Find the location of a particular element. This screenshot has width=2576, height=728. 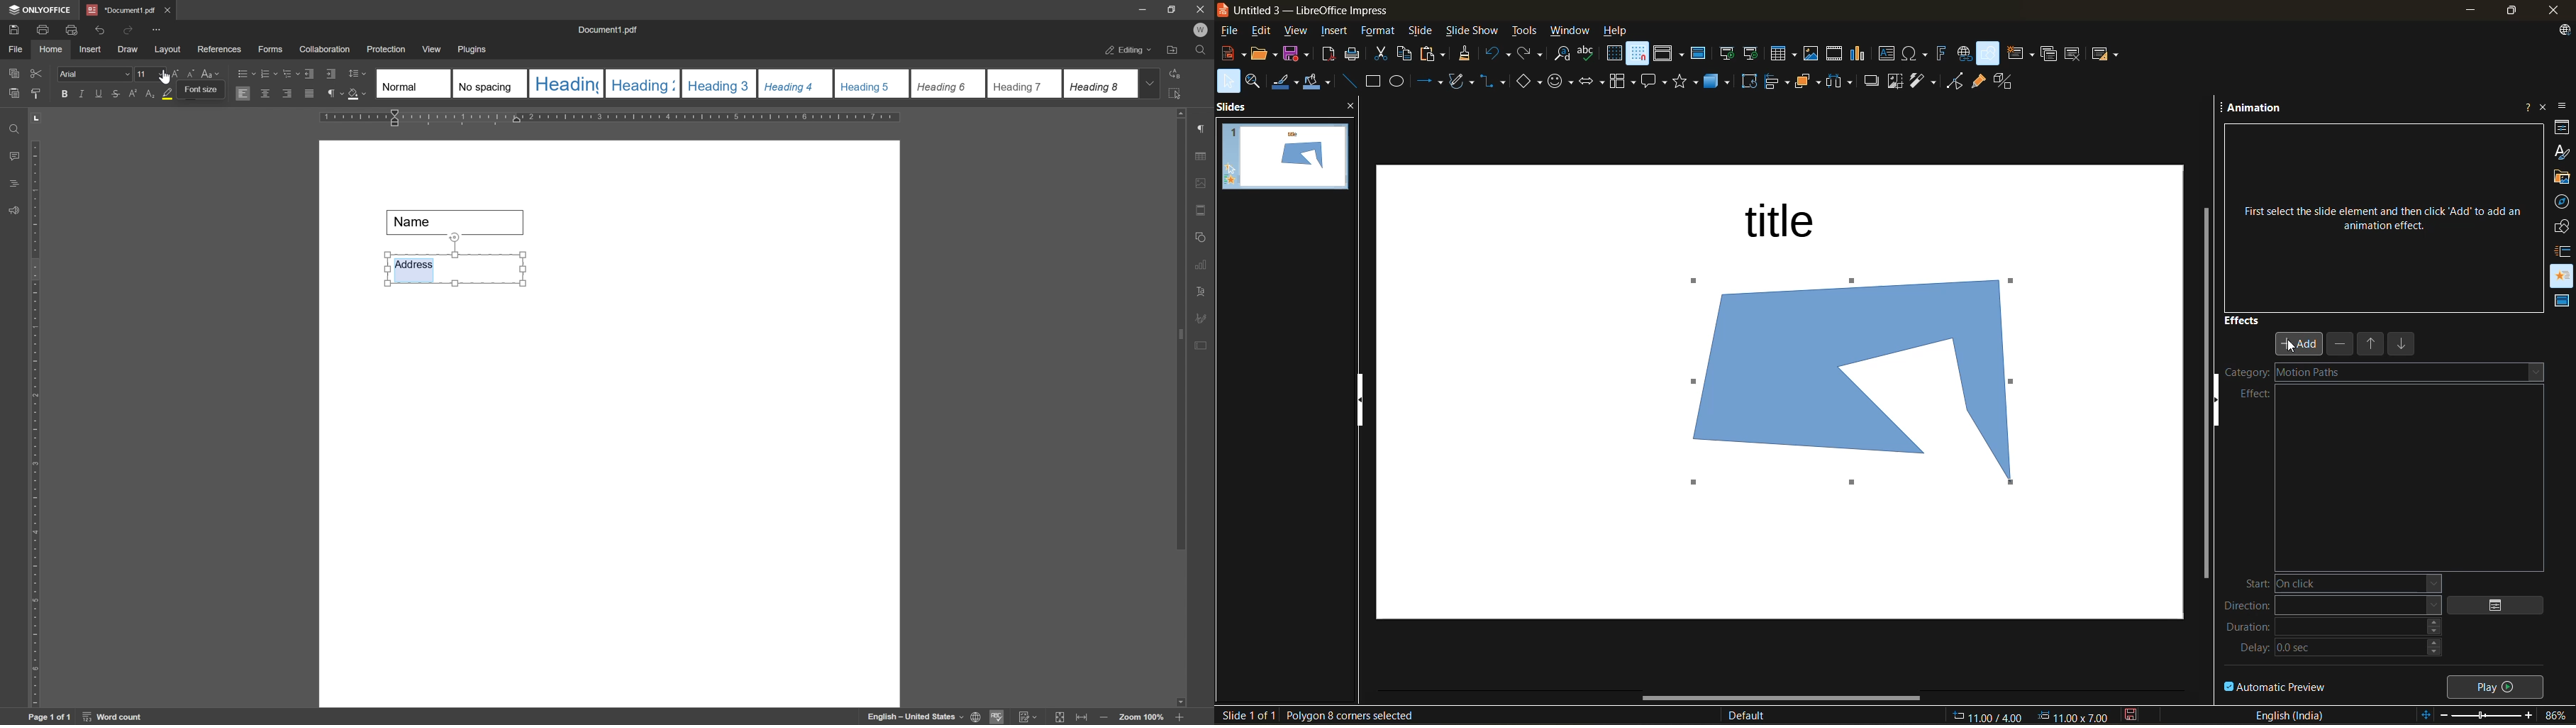

draw is located at coordinates (128, 50).